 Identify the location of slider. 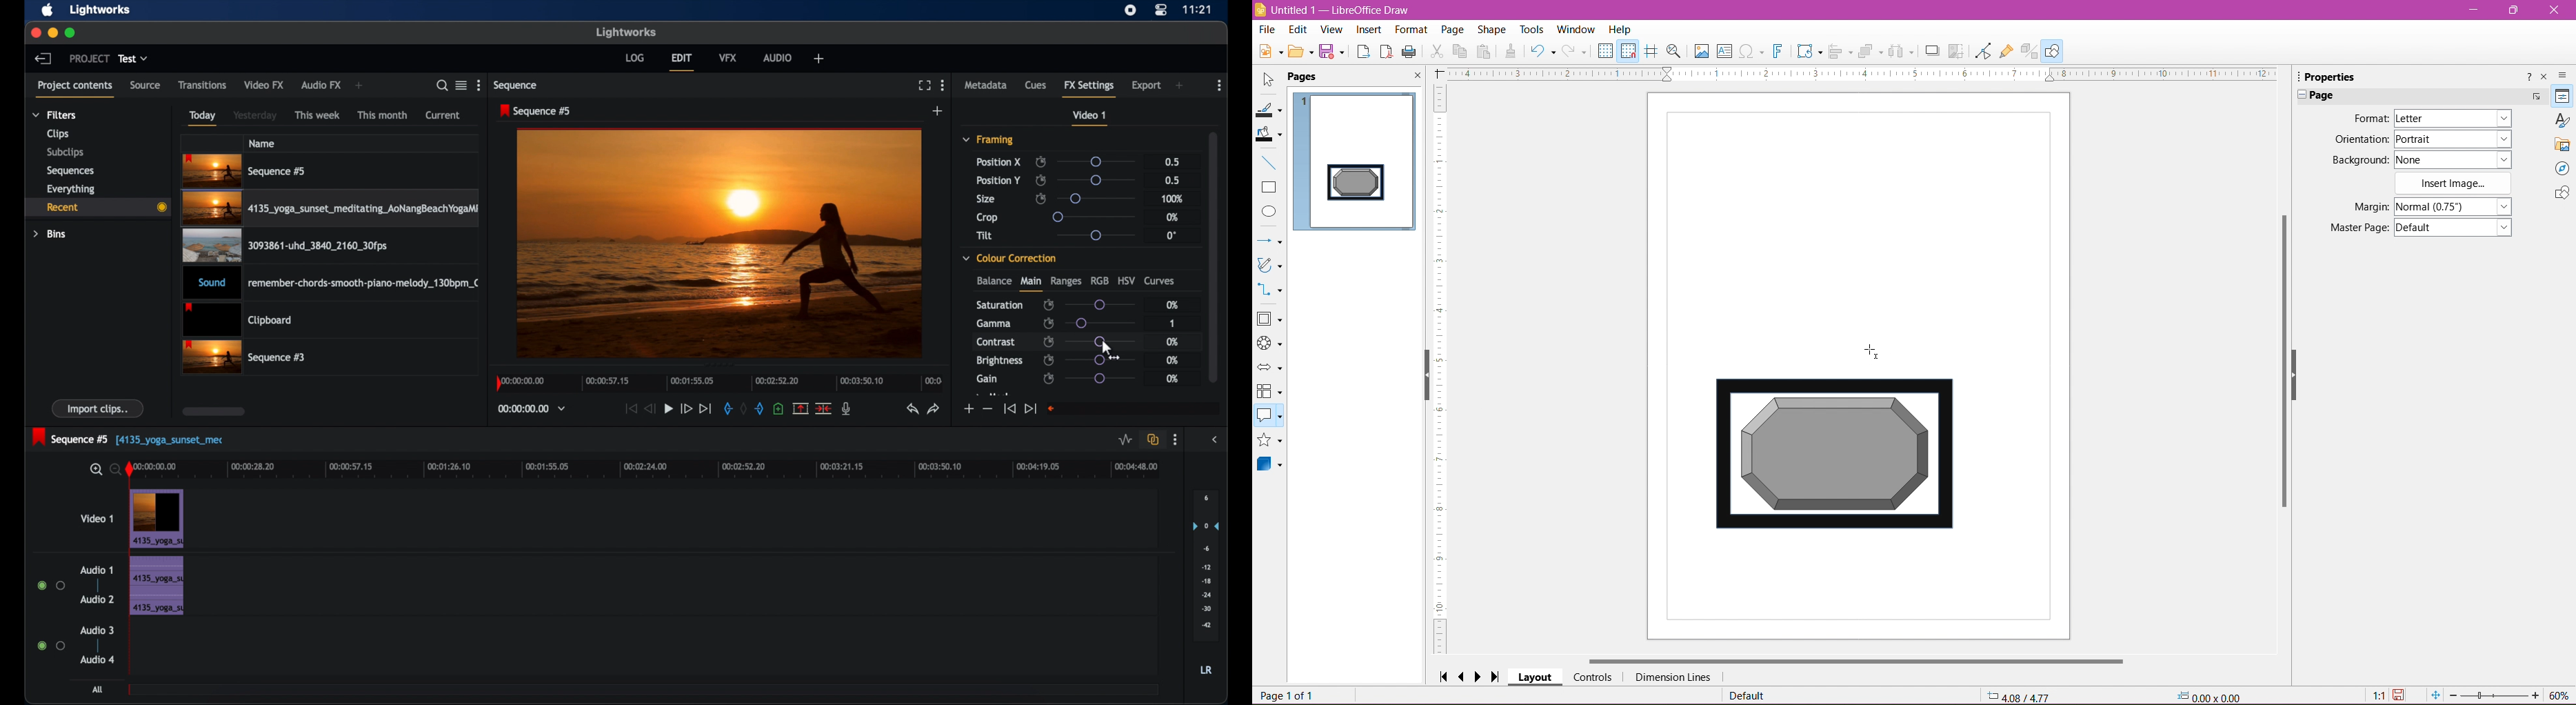
(2494, 696).